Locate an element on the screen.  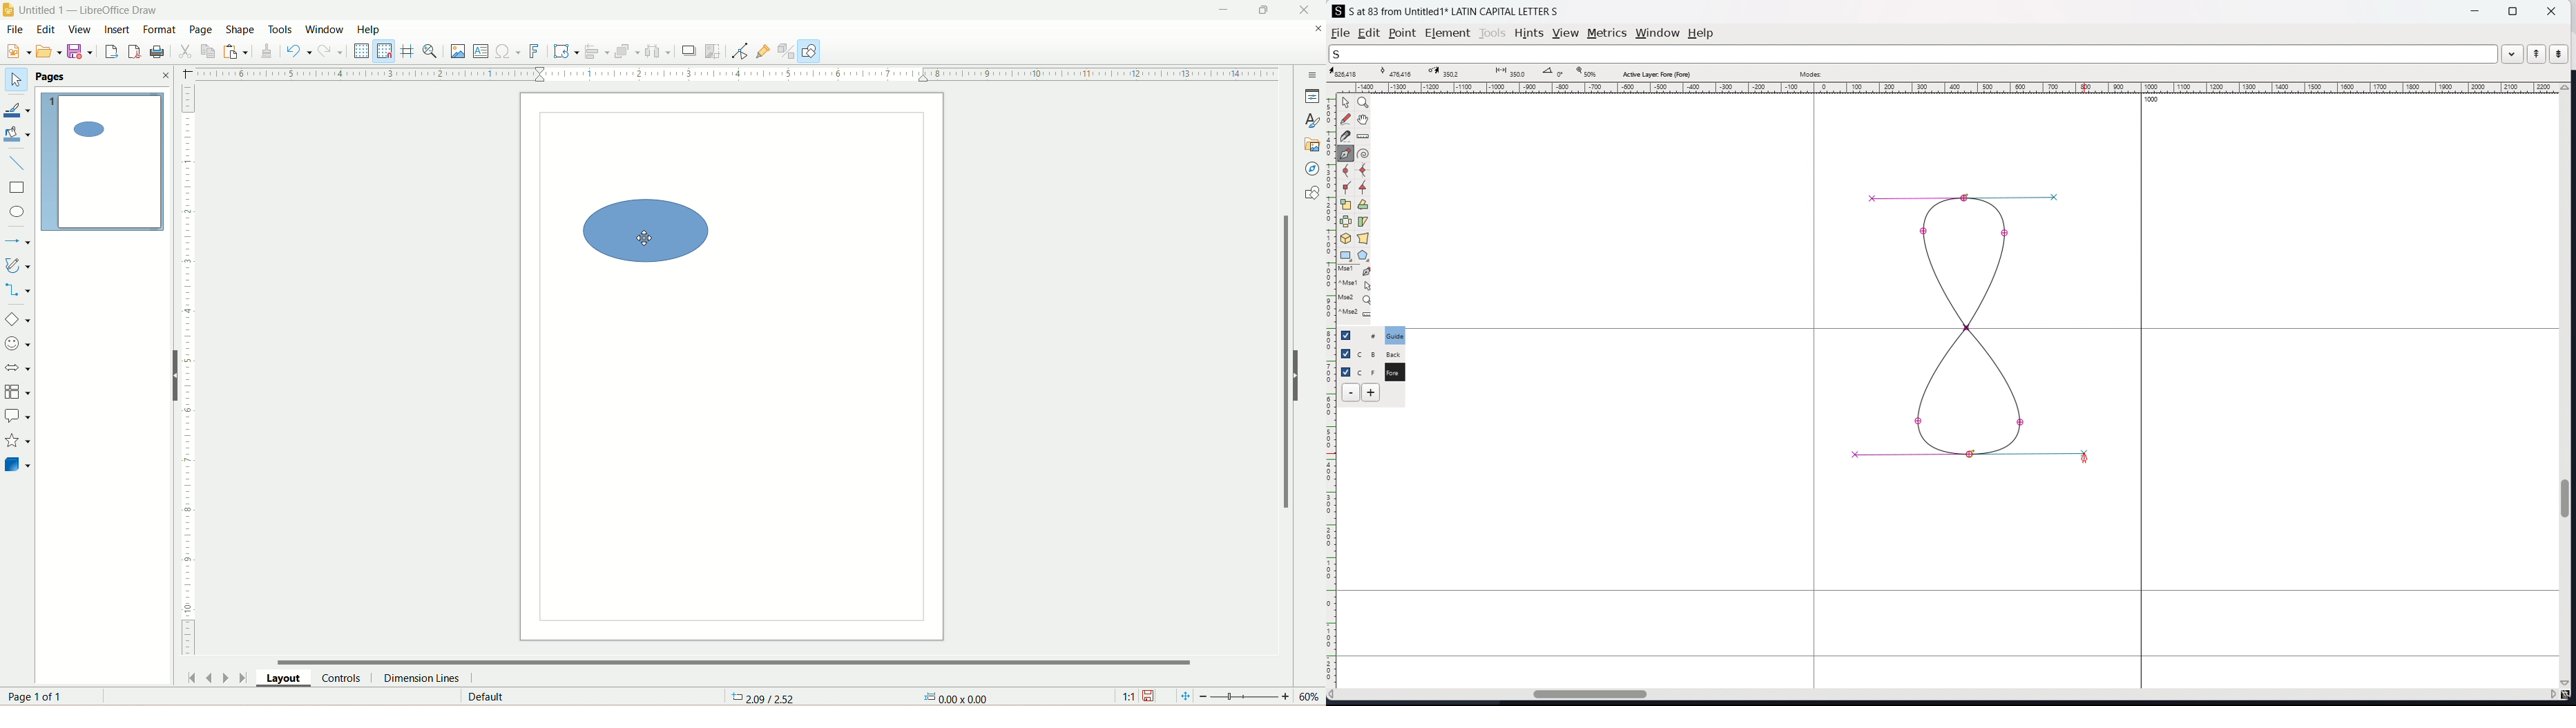
zoom factor is located at coordinates (1246, 696).